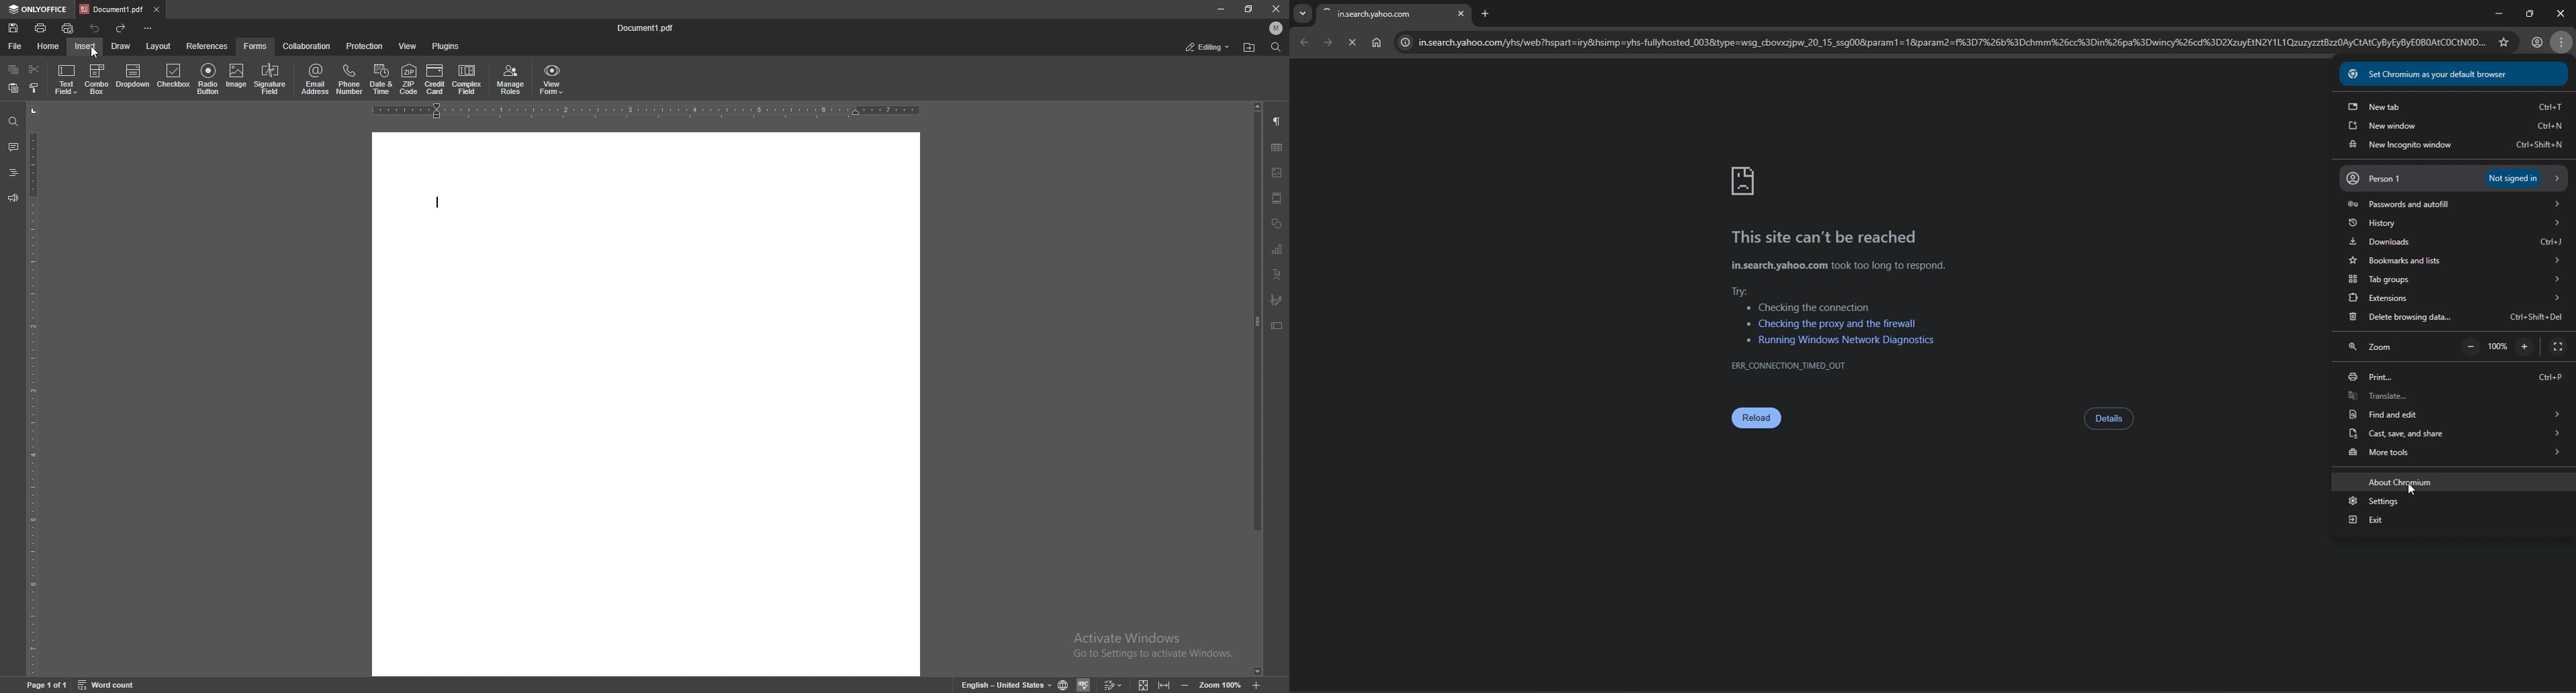 This screenshot has height=700, width=2576. I want to click on phone number, so click(351, 81).